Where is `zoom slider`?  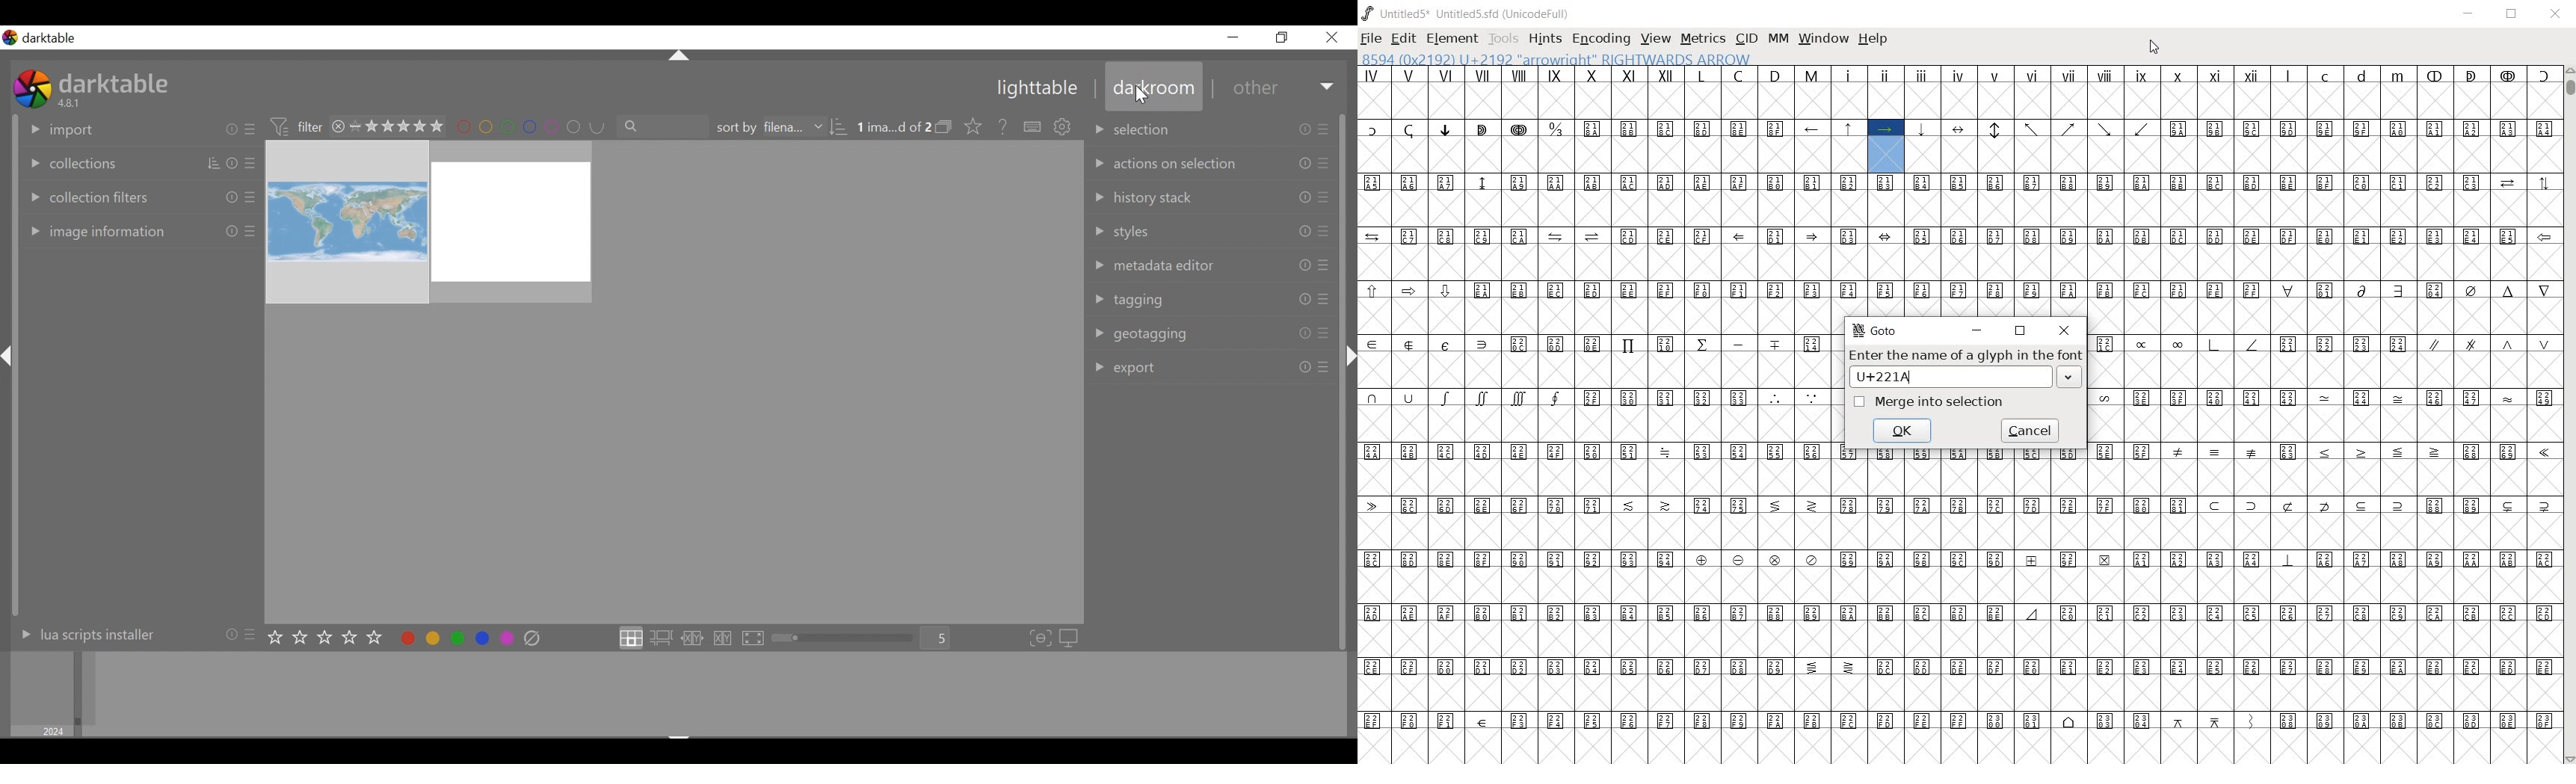
zoom slider is located at coordinates (846, 638).